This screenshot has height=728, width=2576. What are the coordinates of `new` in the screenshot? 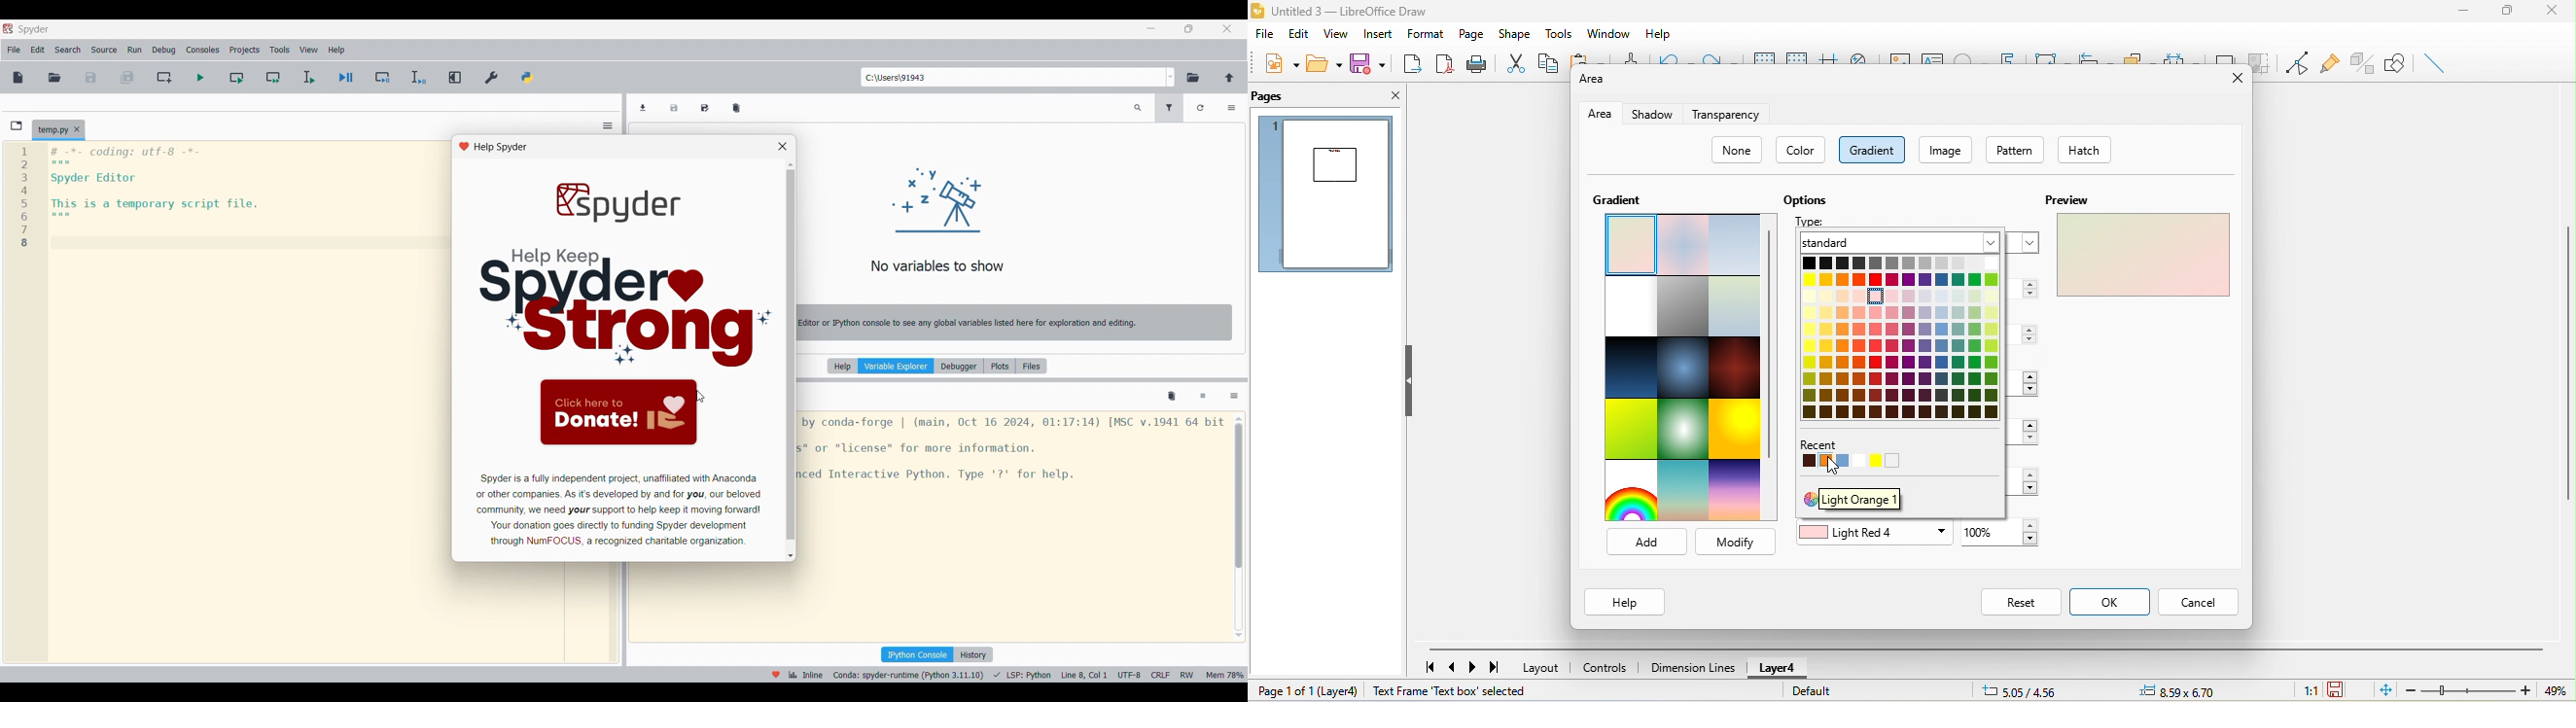 It's located at (1279, 63).